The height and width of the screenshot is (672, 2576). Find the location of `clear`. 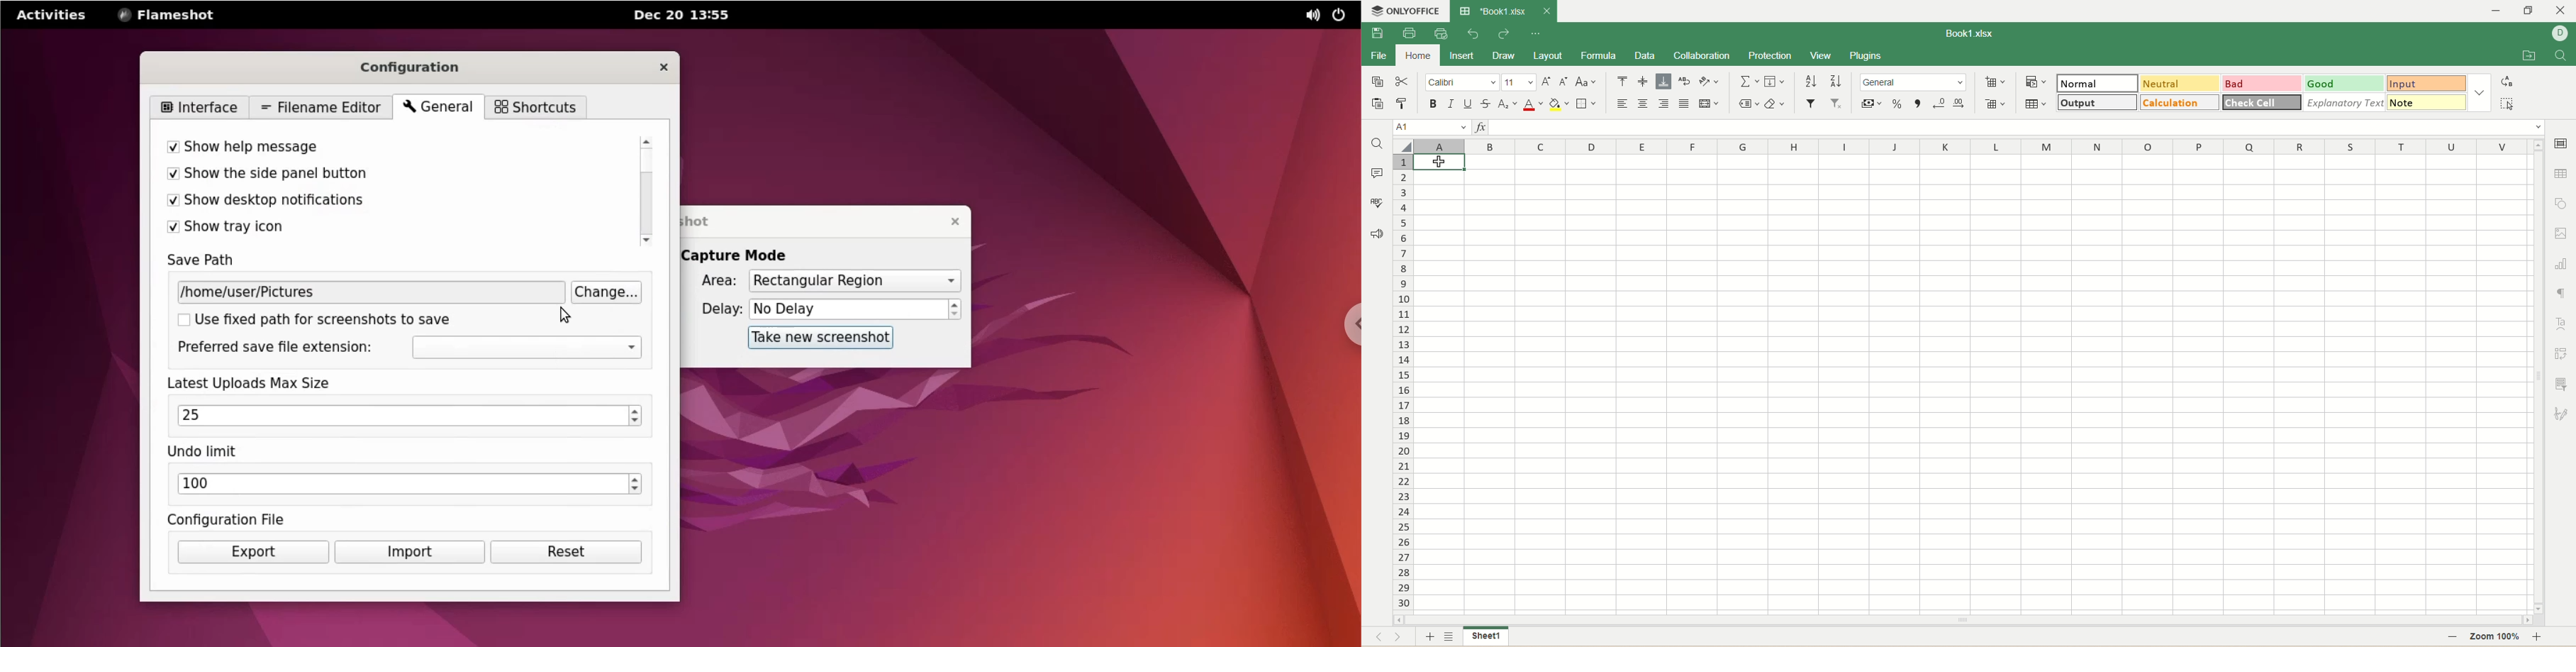

clear is located at coordinates (1775, 103).